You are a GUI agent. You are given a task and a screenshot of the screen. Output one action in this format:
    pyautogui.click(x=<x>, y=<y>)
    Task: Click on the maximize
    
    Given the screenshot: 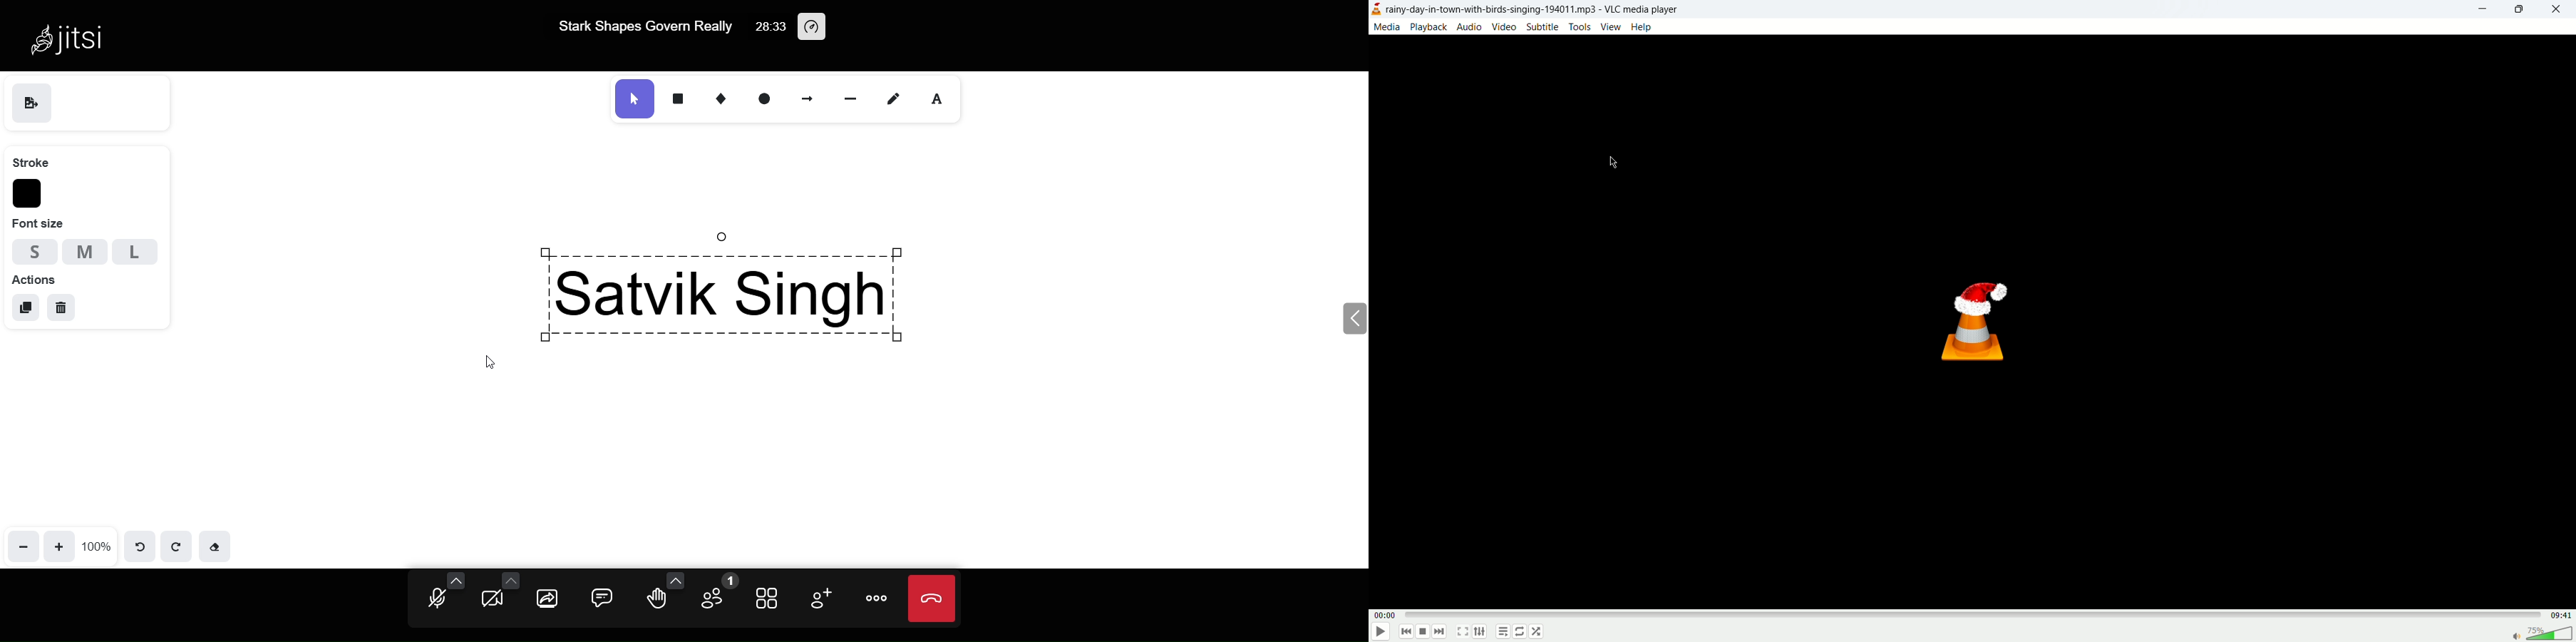 What is the action you would take?
    pyautogui.click(x=2519, y=10)
    